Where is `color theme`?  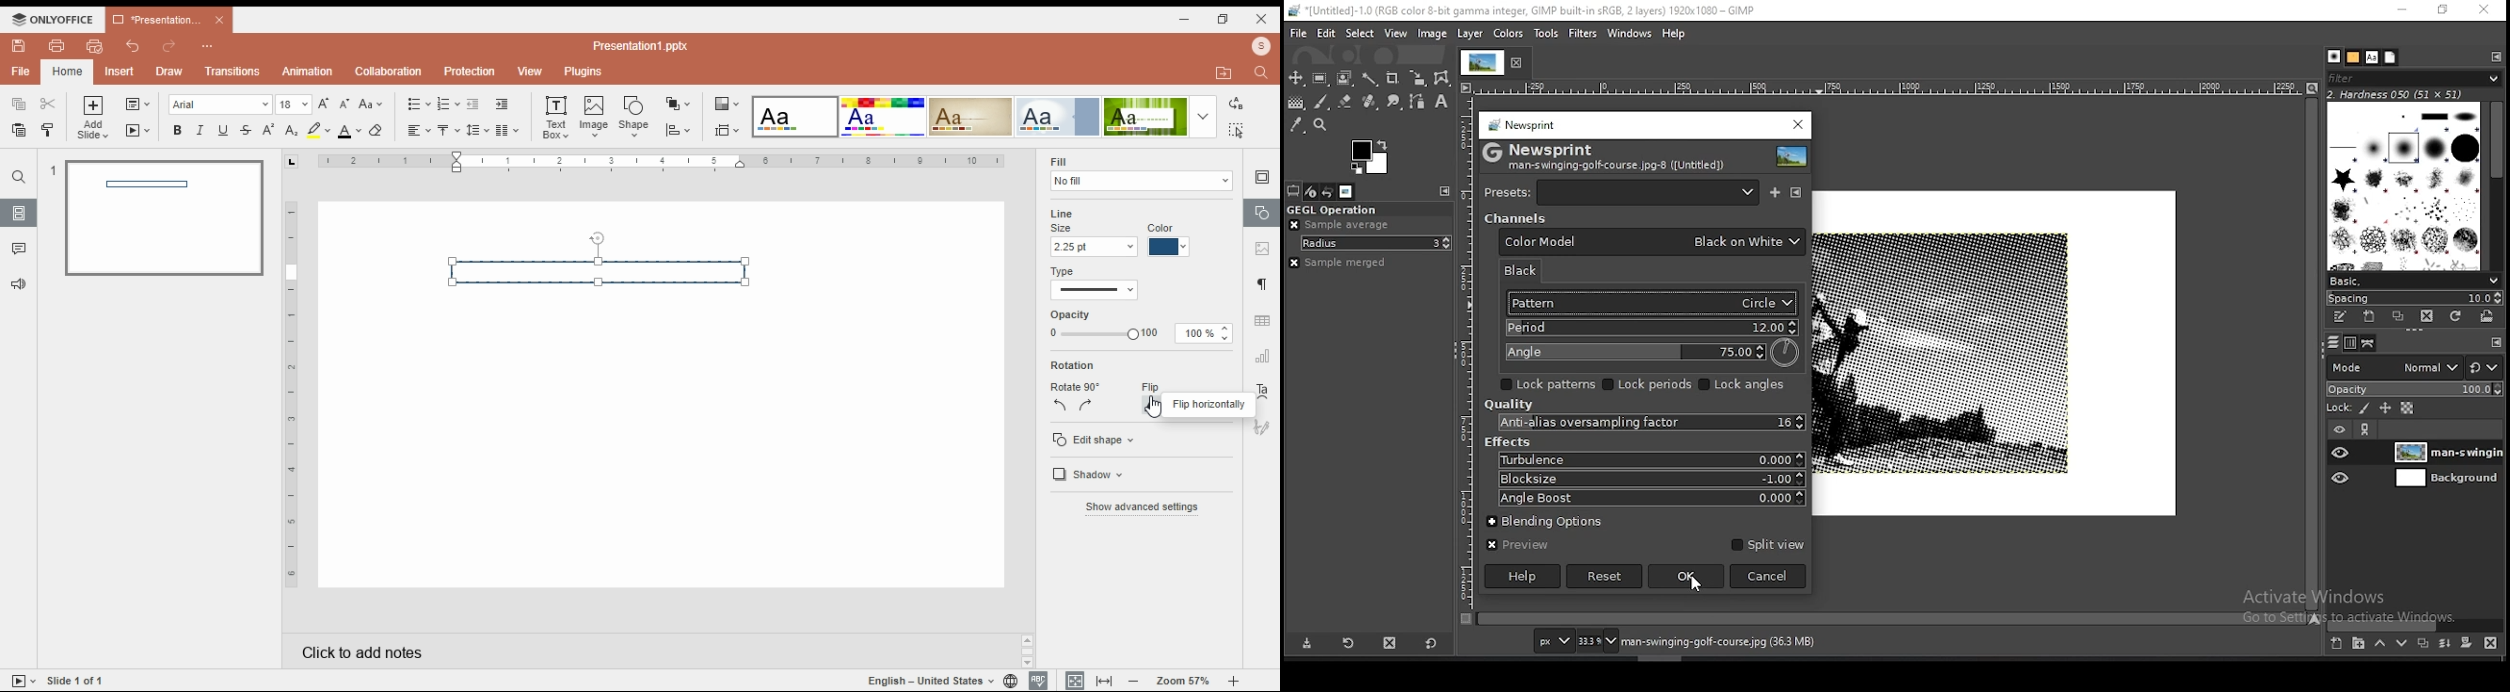
color theme is located at coordinates (795, 117).